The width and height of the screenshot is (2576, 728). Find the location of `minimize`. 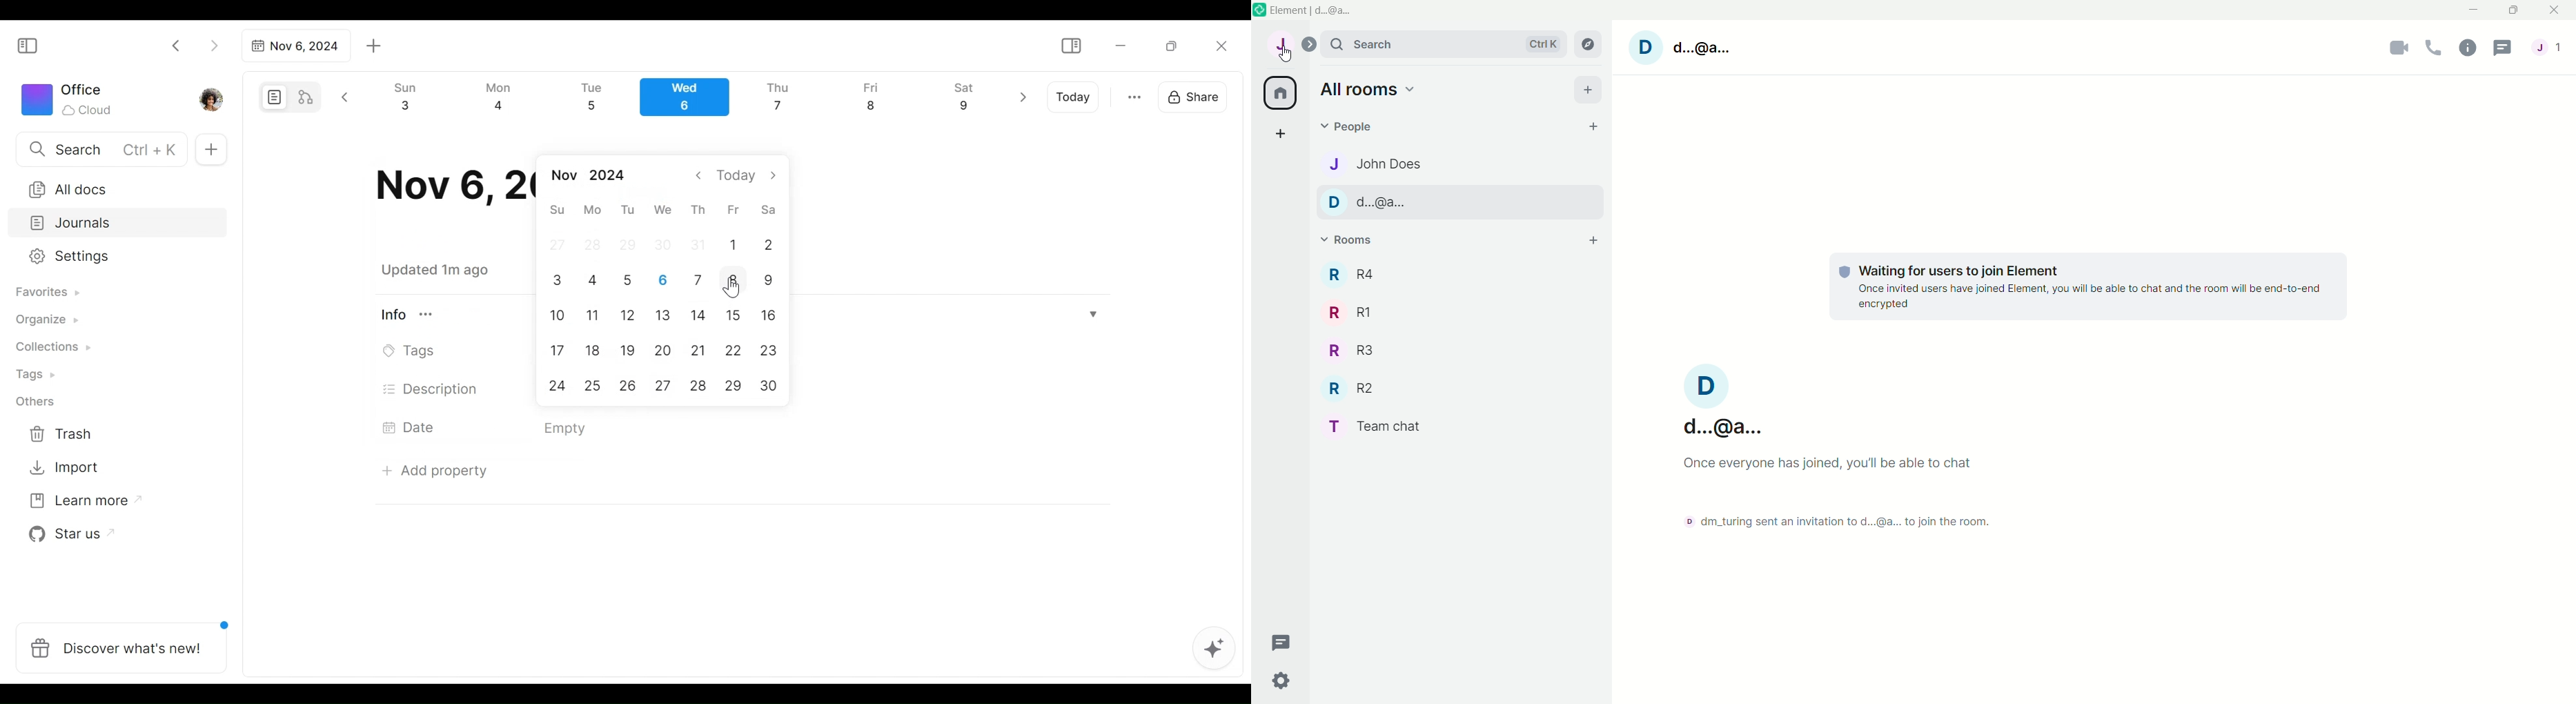

minimize is located at coordinates (2476, 10).